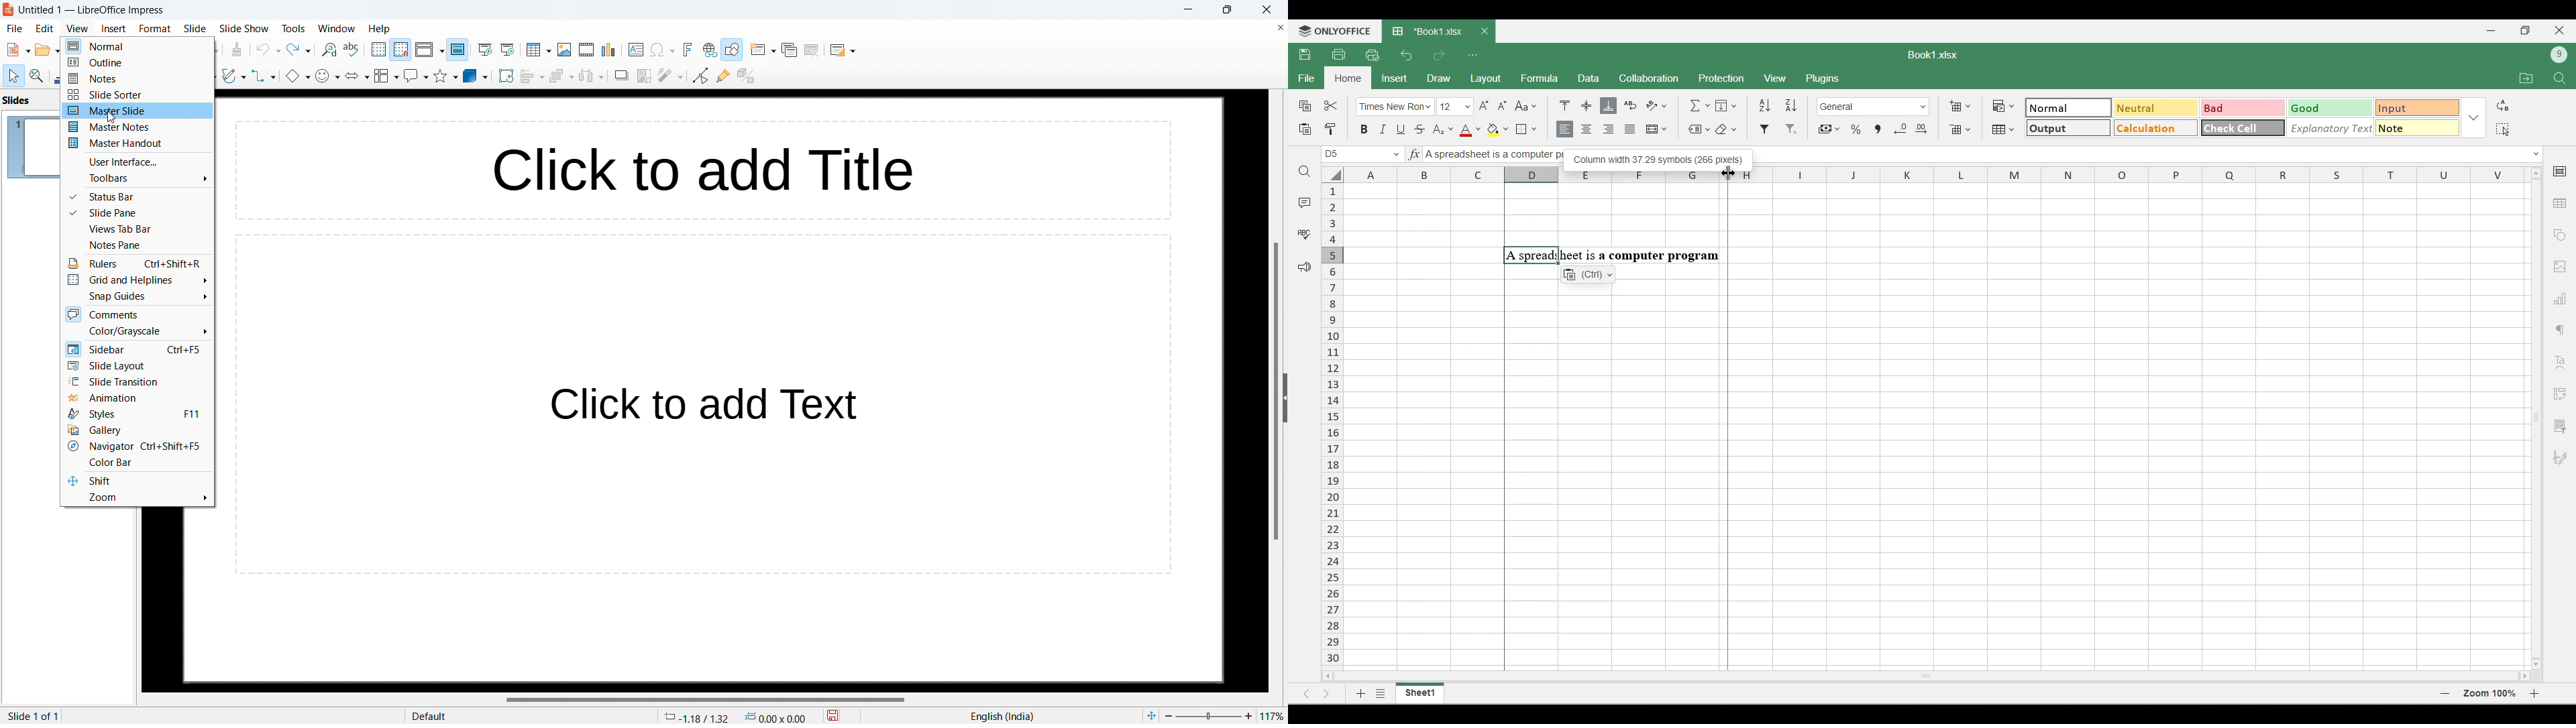  Describe the element at coordinates (1332, 105) in the screenshot. I see `Cut` at that location.